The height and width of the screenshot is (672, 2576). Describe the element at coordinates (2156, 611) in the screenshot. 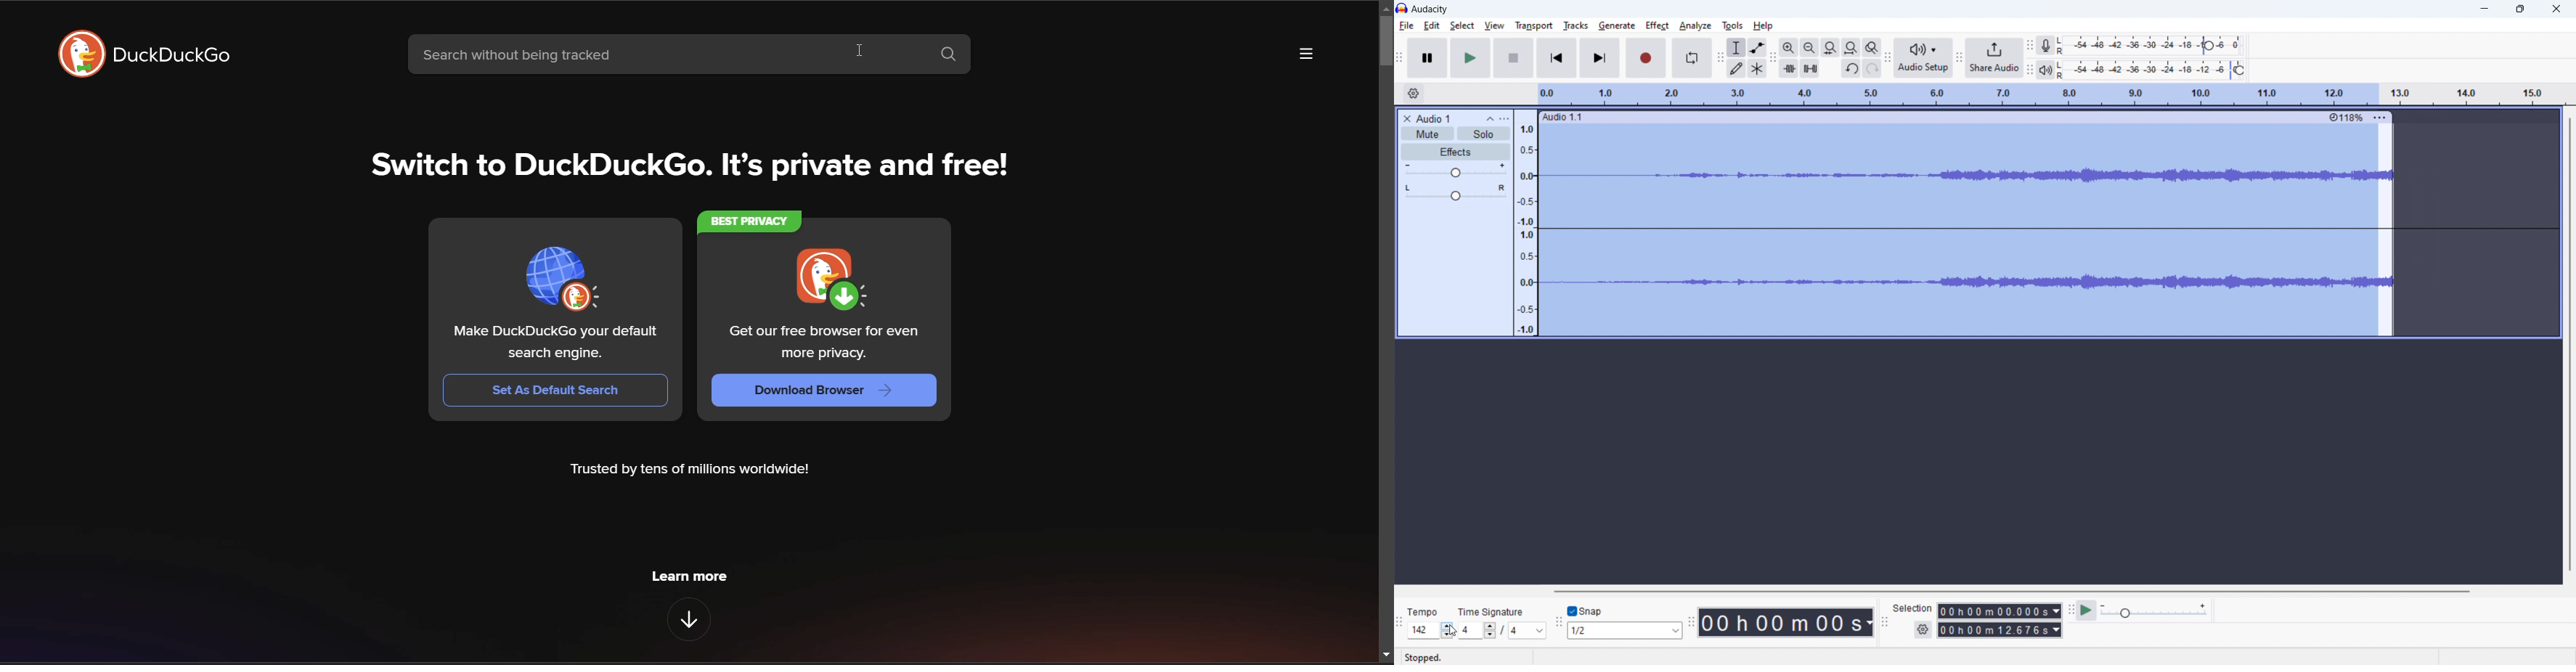

I see `playback speed` at that location.